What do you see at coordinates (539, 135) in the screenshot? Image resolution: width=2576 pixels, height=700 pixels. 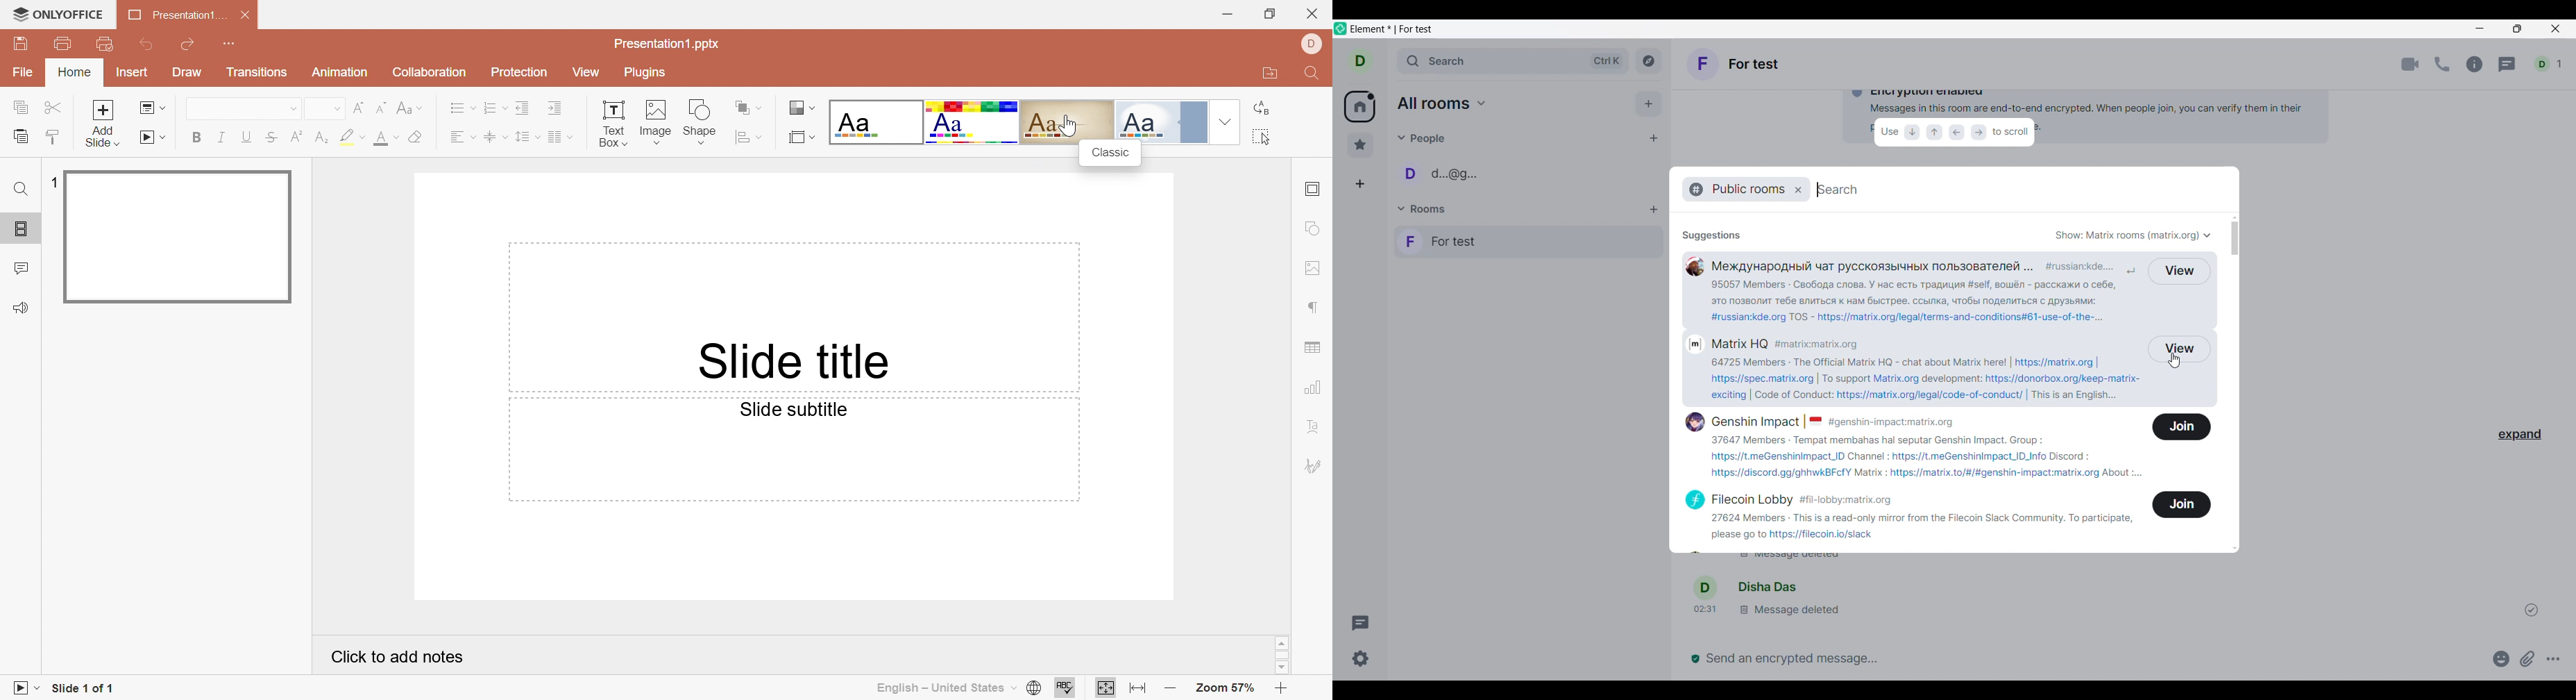 I see `Drop Down` at bounding box center [539, 135].